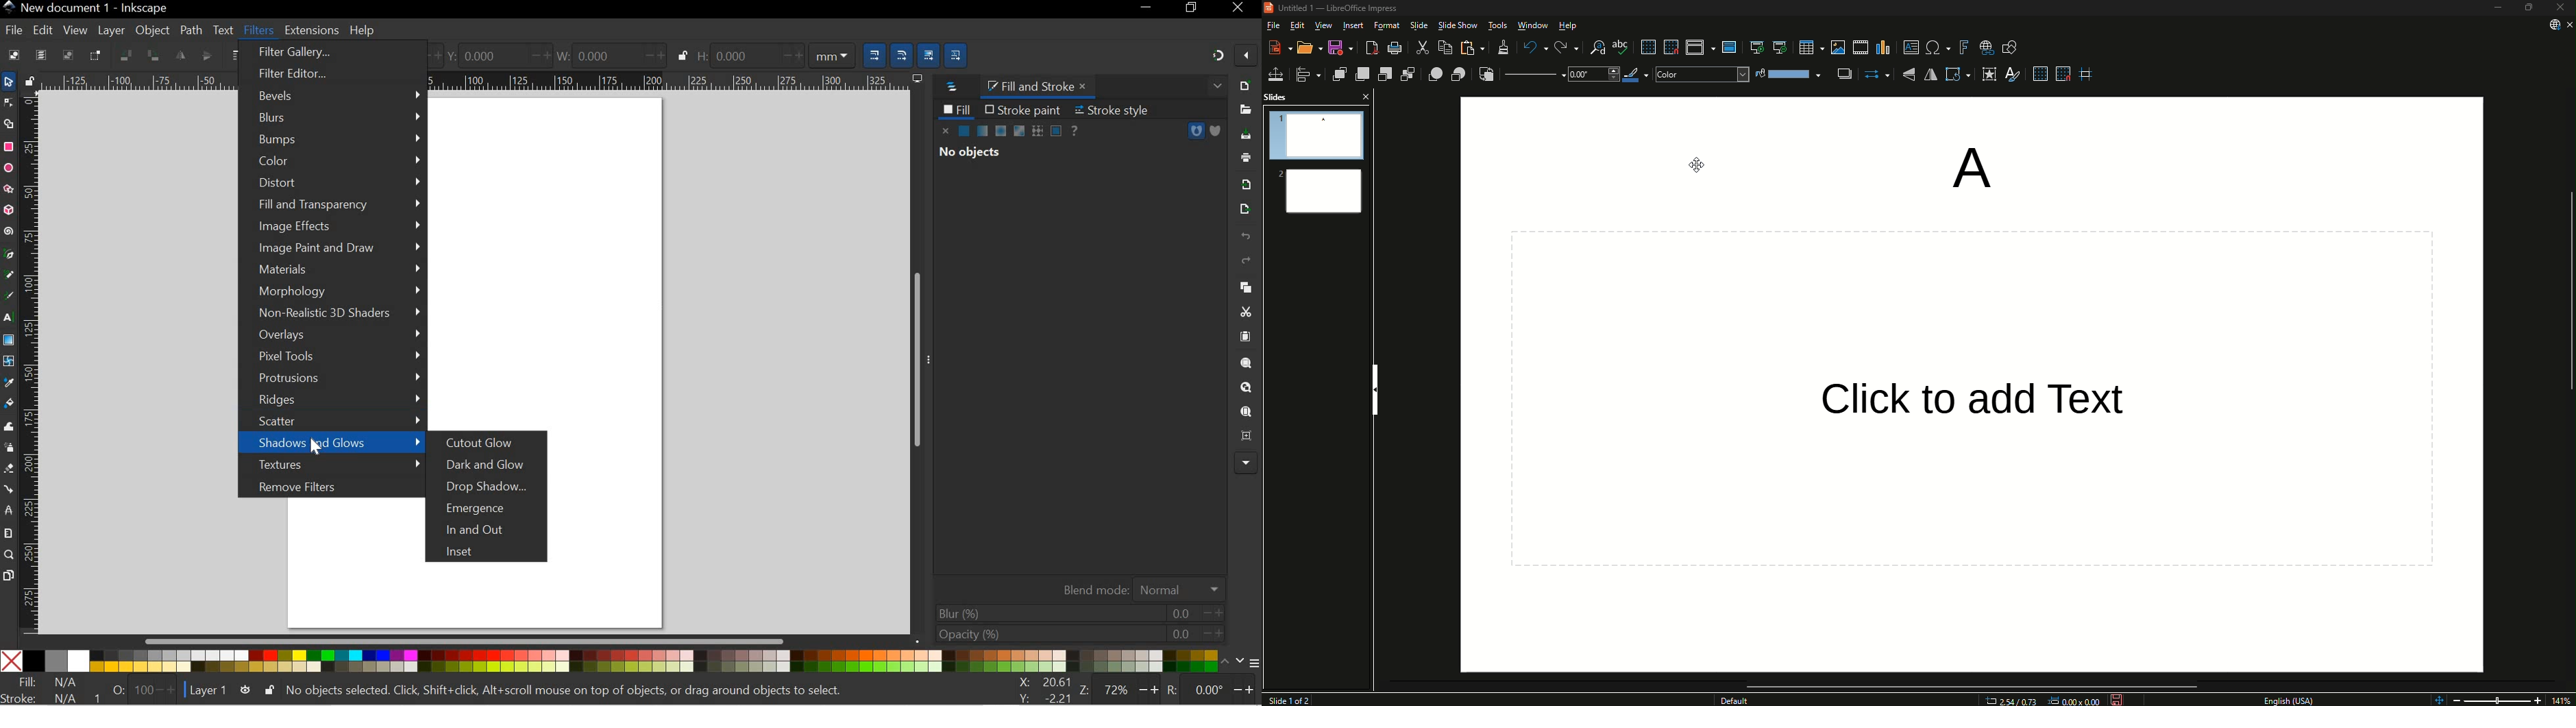 The image size is (2576, 728). What do you see at coordinates (1282, 97) in the screenshot?
I see `Slides` at bounding box center [1282, 97].